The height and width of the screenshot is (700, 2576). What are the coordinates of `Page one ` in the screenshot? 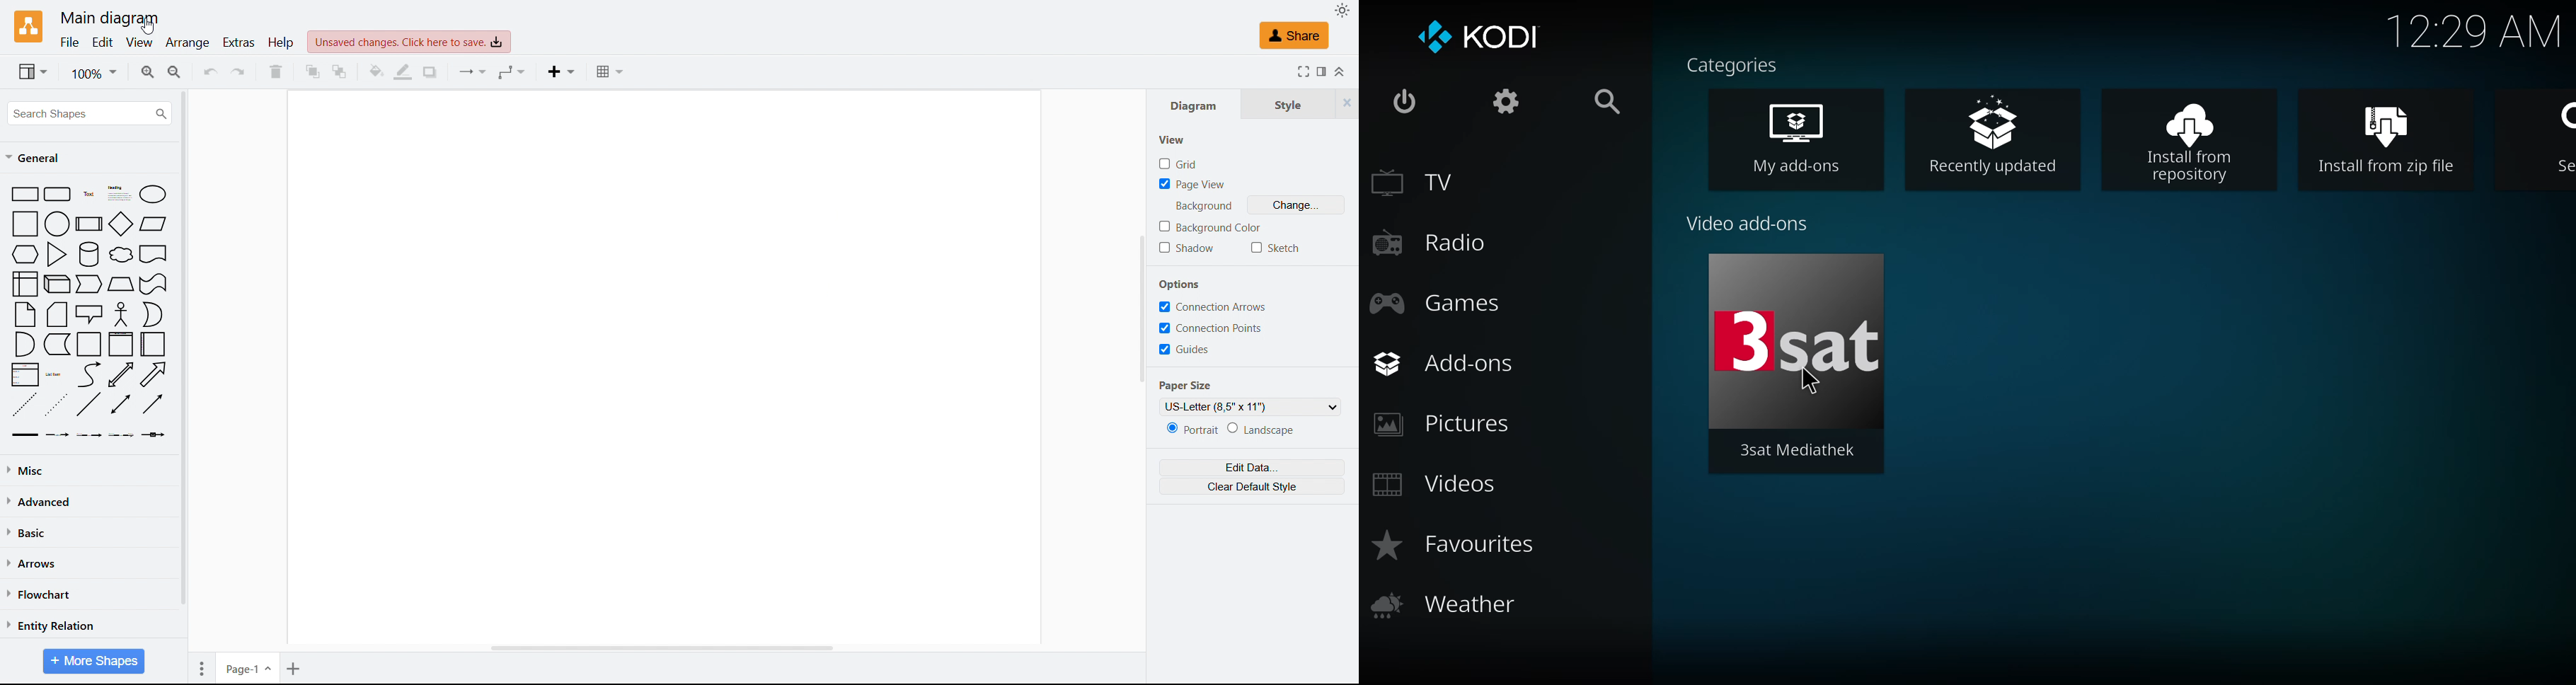 It's located at (248, 667).